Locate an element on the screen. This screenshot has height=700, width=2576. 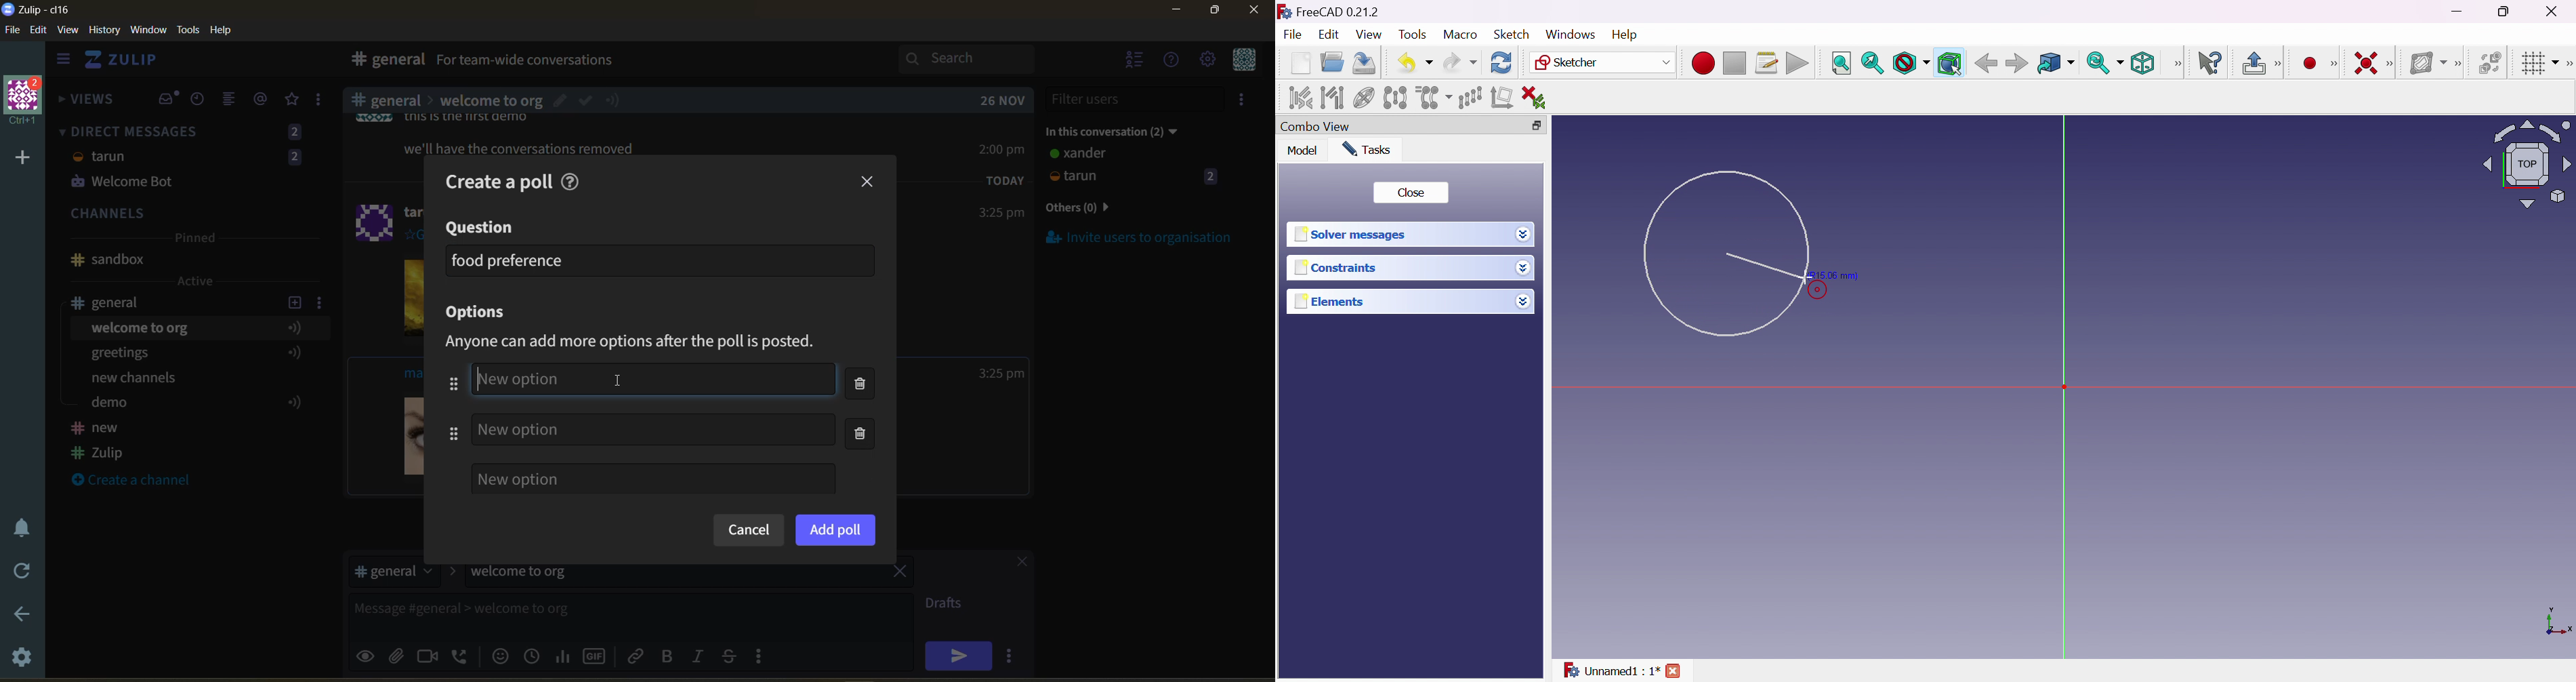
channel settings is located at coordinates (322, 302).